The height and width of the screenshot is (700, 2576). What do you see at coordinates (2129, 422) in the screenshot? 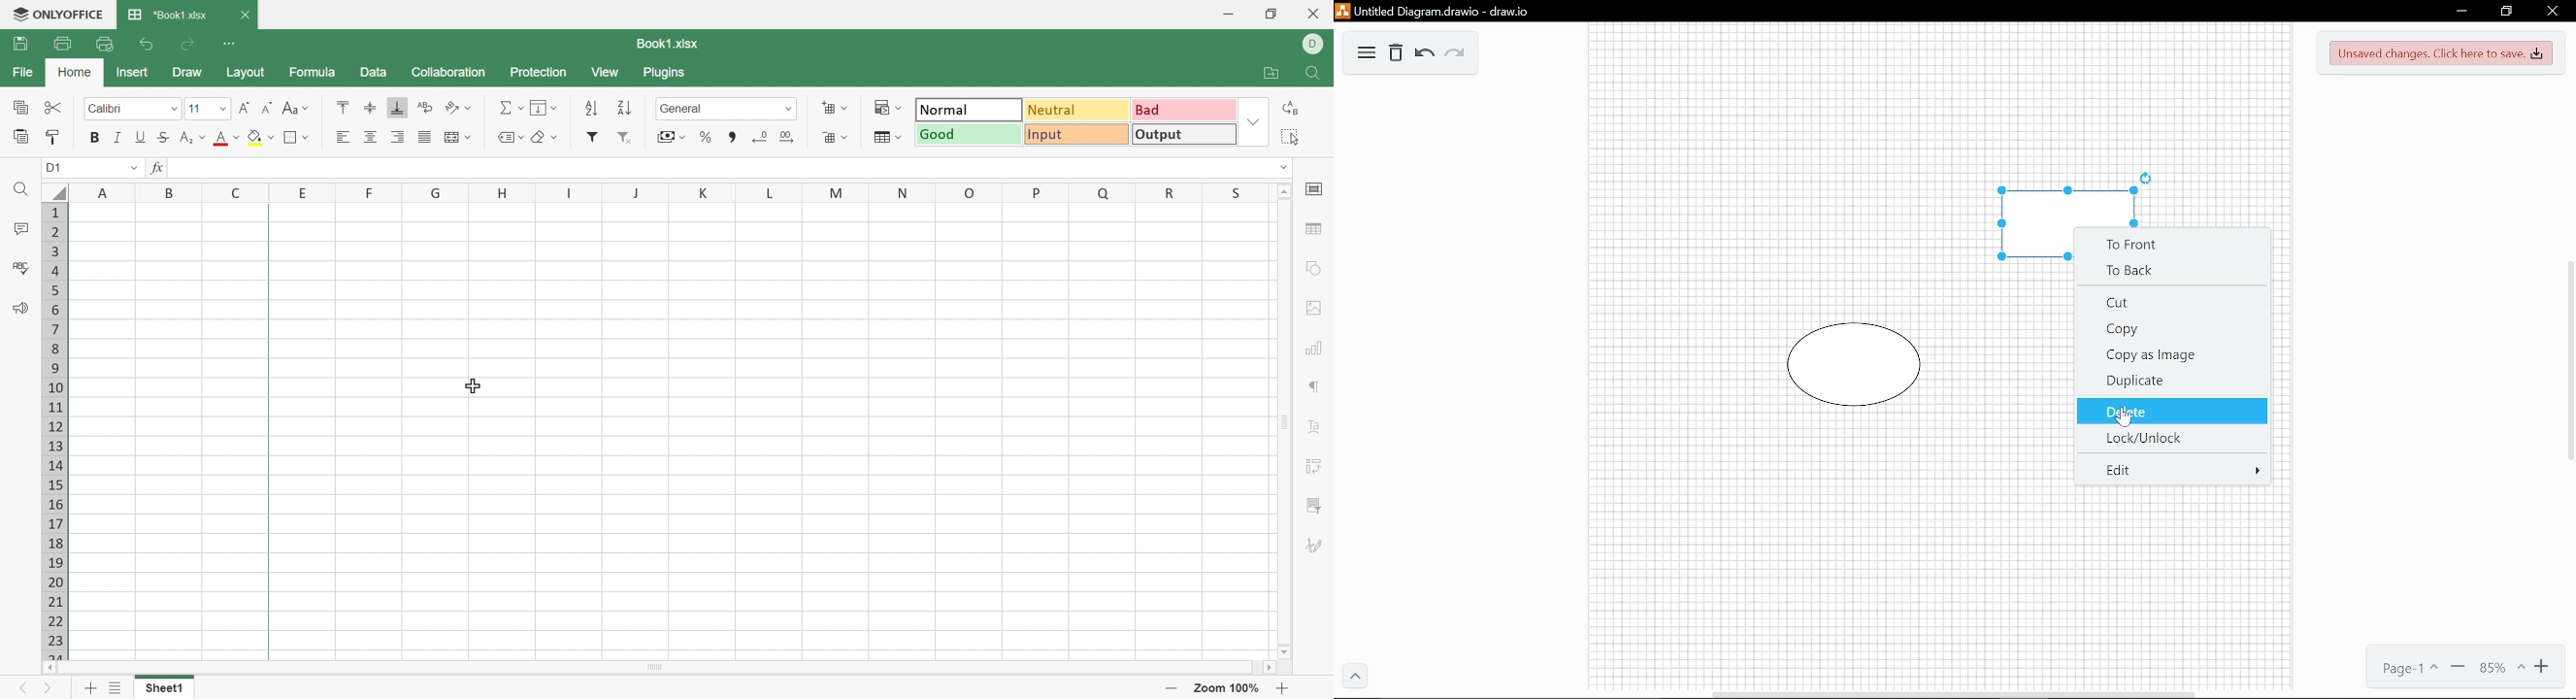
I see `Pointer` at bounding box center [2129, 422].